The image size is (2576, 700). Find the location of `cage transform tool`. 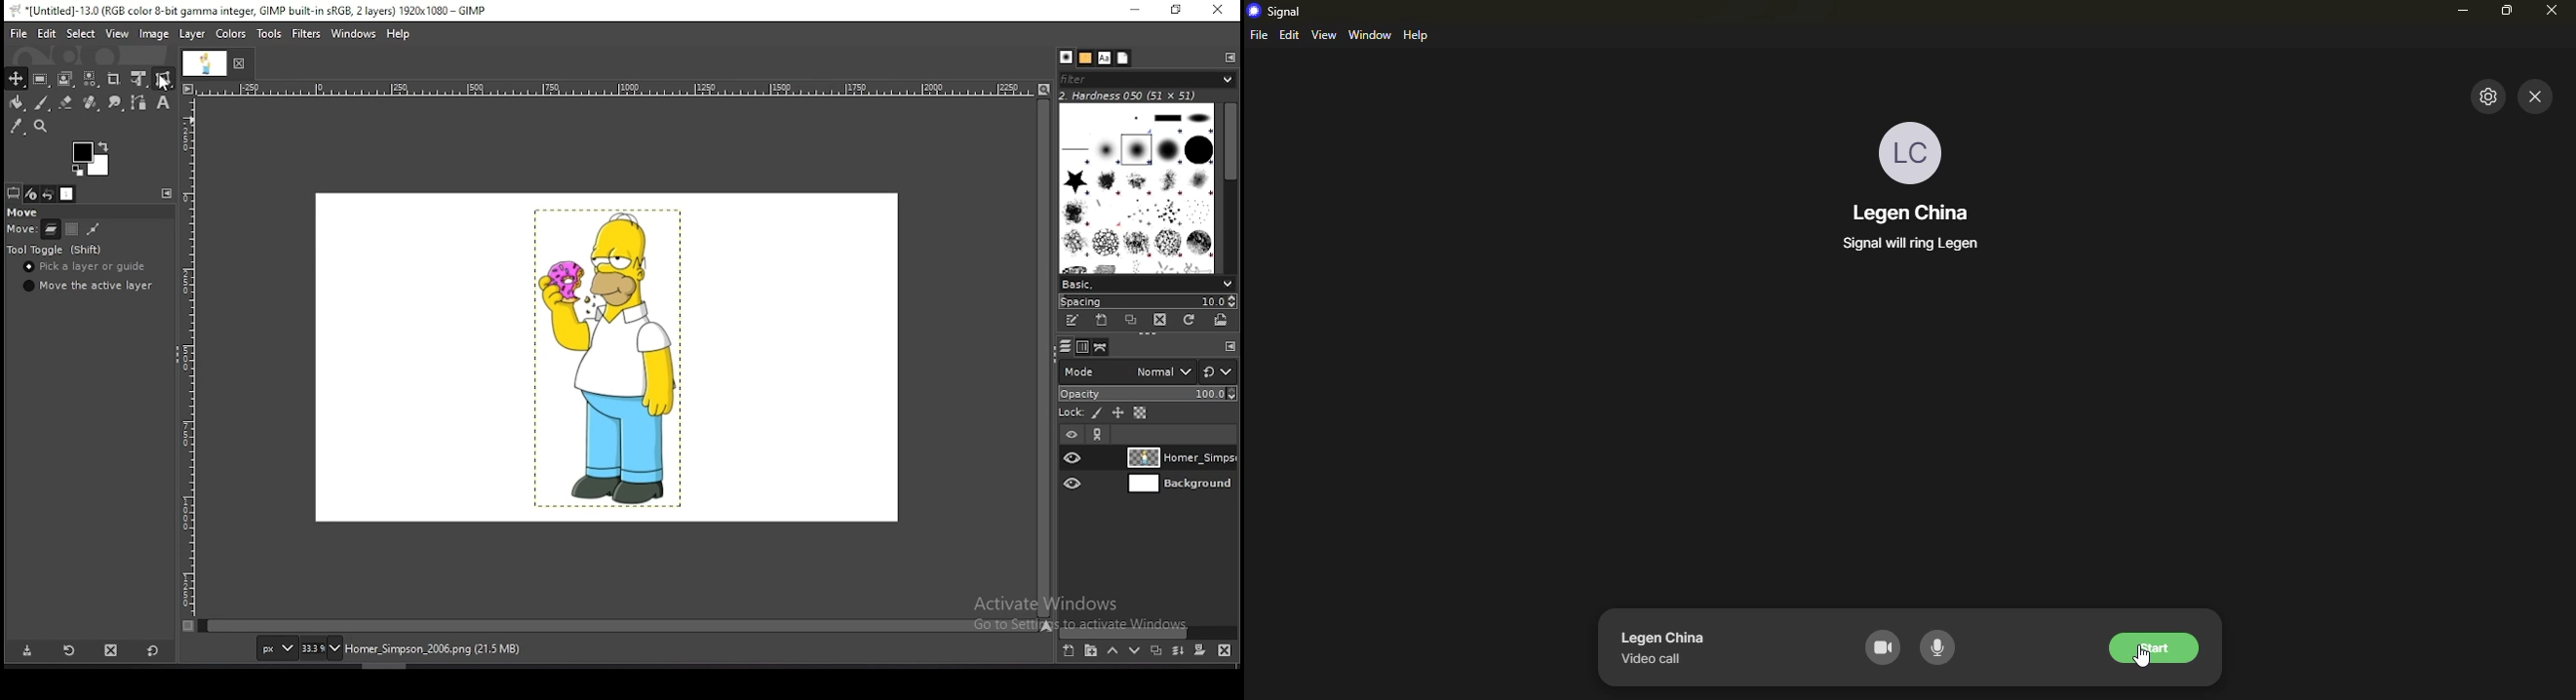

cage transform tool is located at coordinates (163, 79).